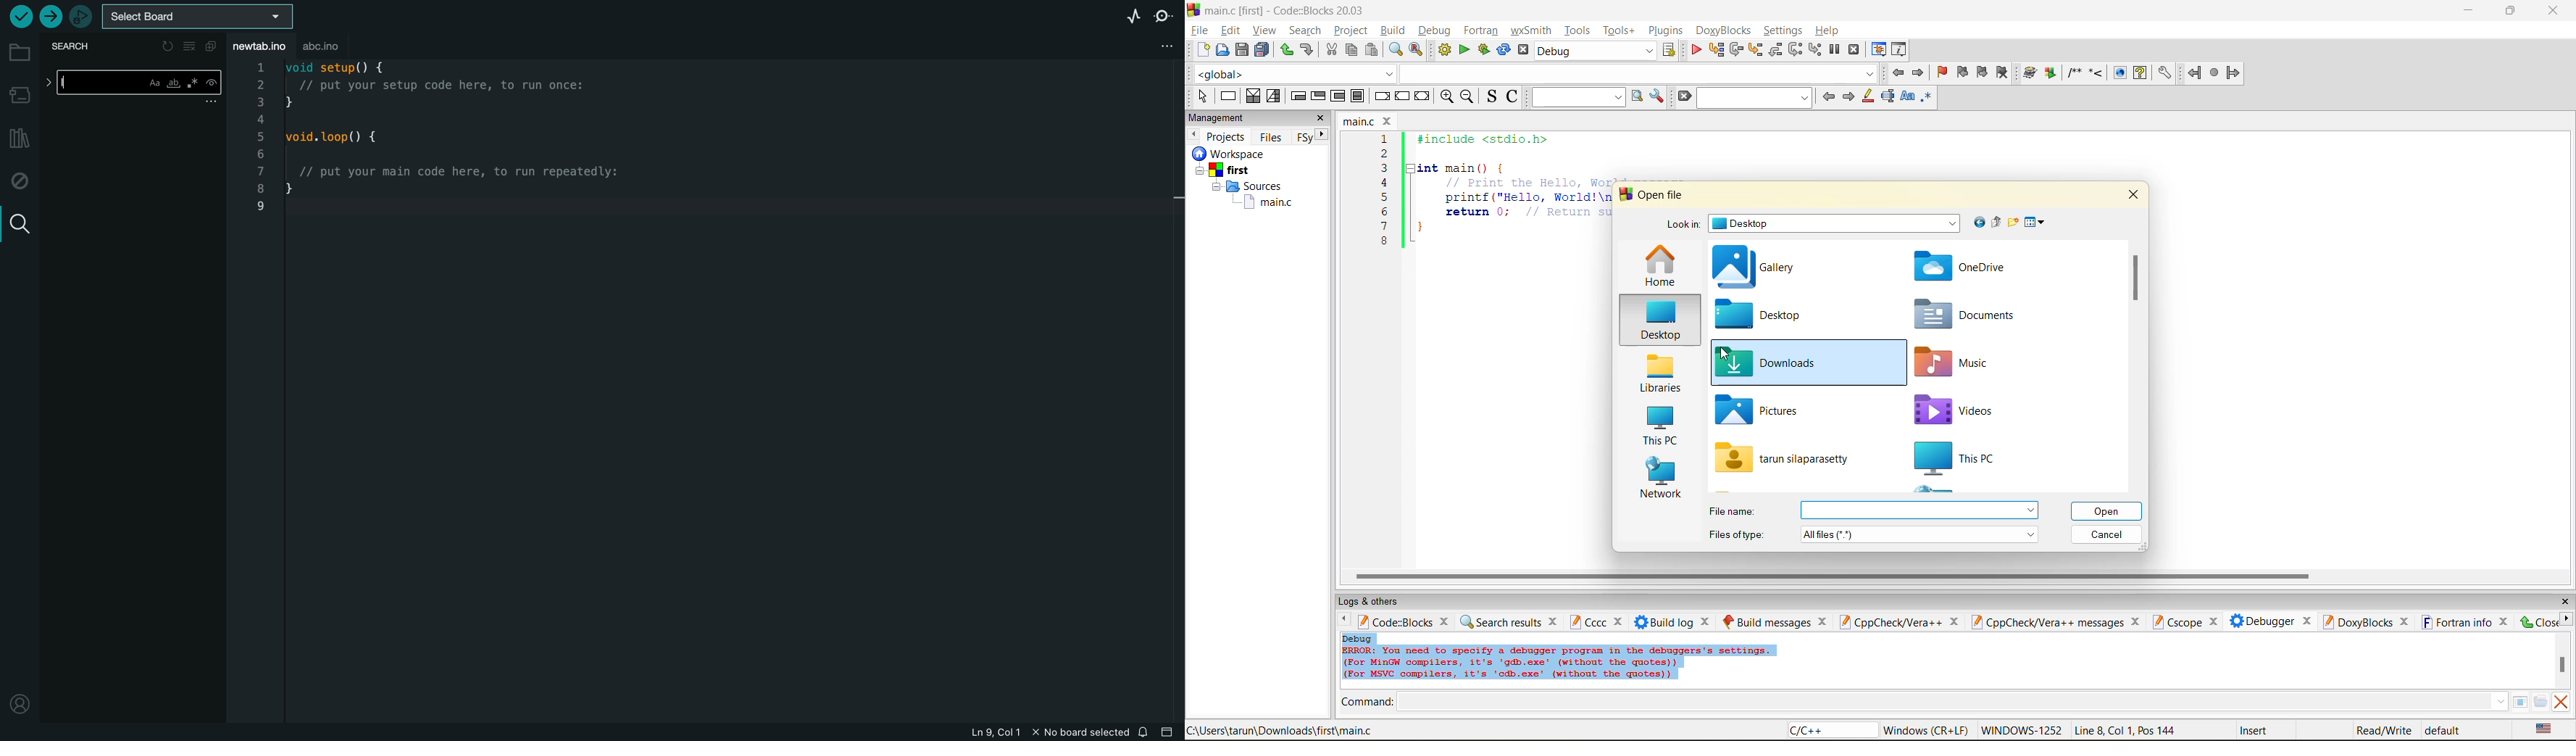 Image resolution: width=2576 pixels, height=756 pixels. Describe the element at coordinates (2538, 621) in the screenshot. I see `close` at that location.